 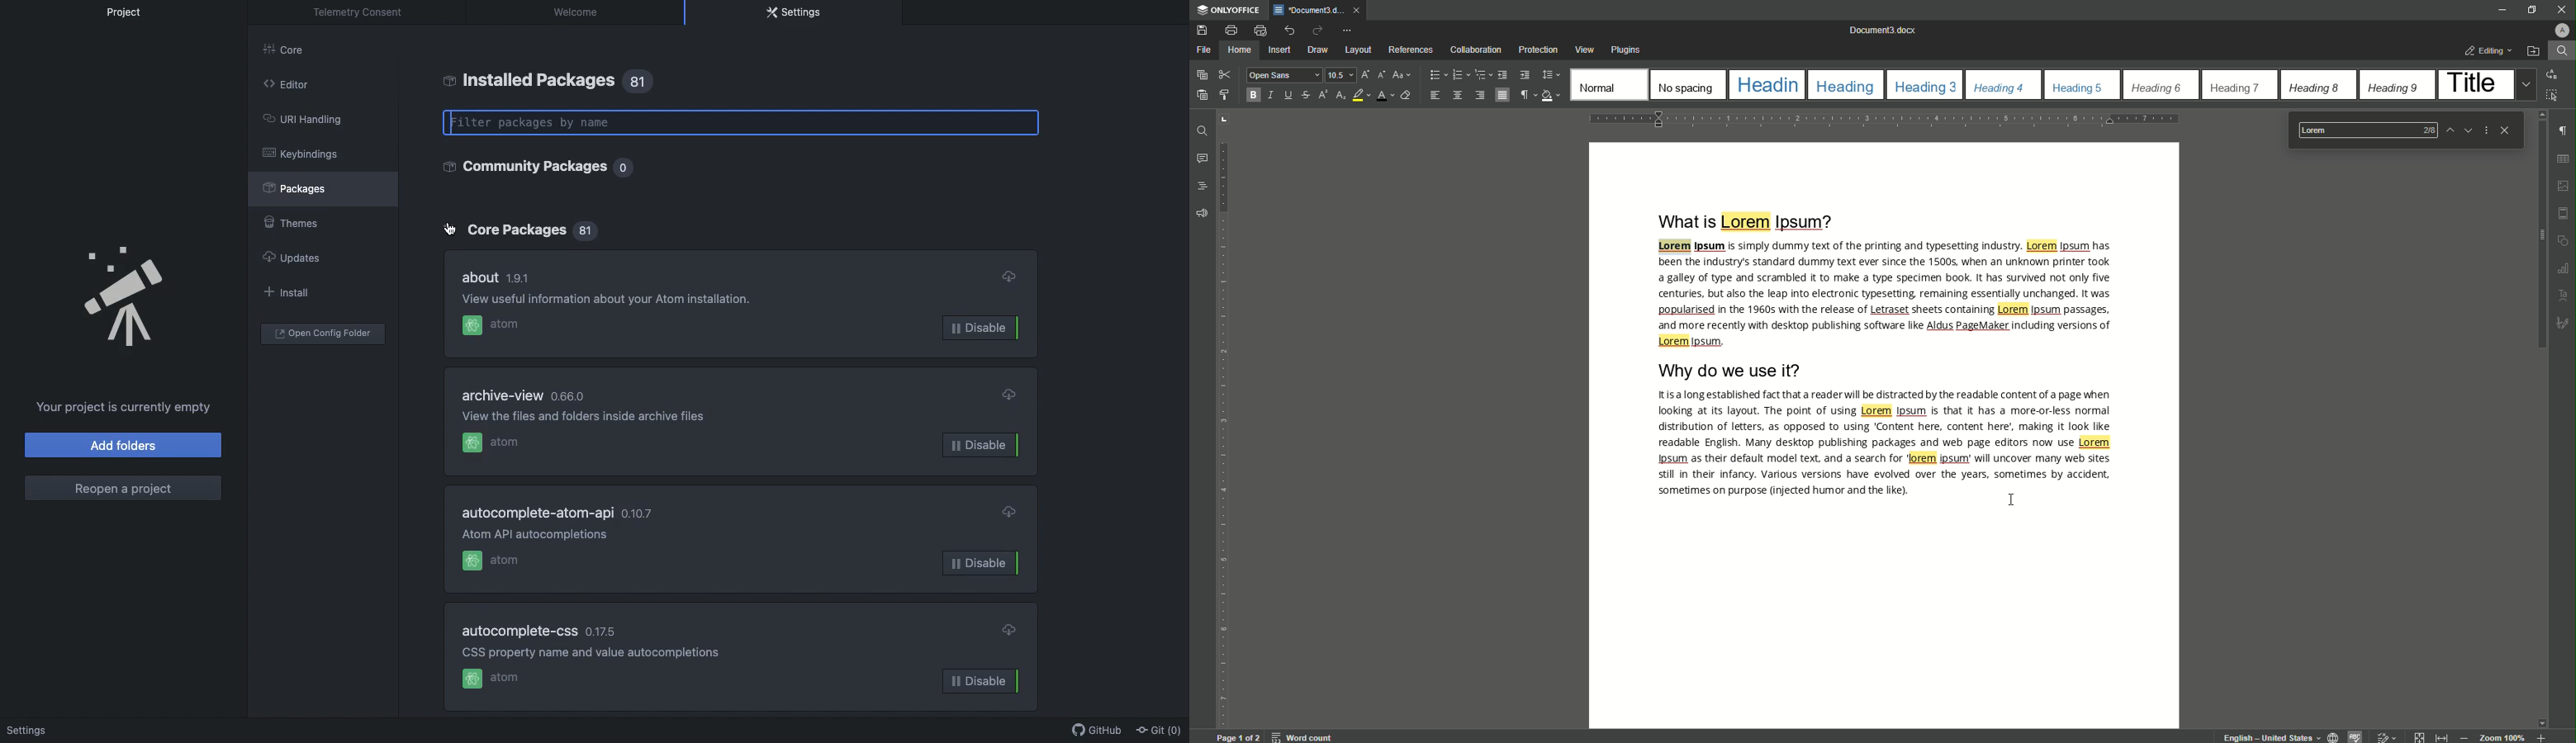 I want to click on Text, so click(x=1886, y=295).